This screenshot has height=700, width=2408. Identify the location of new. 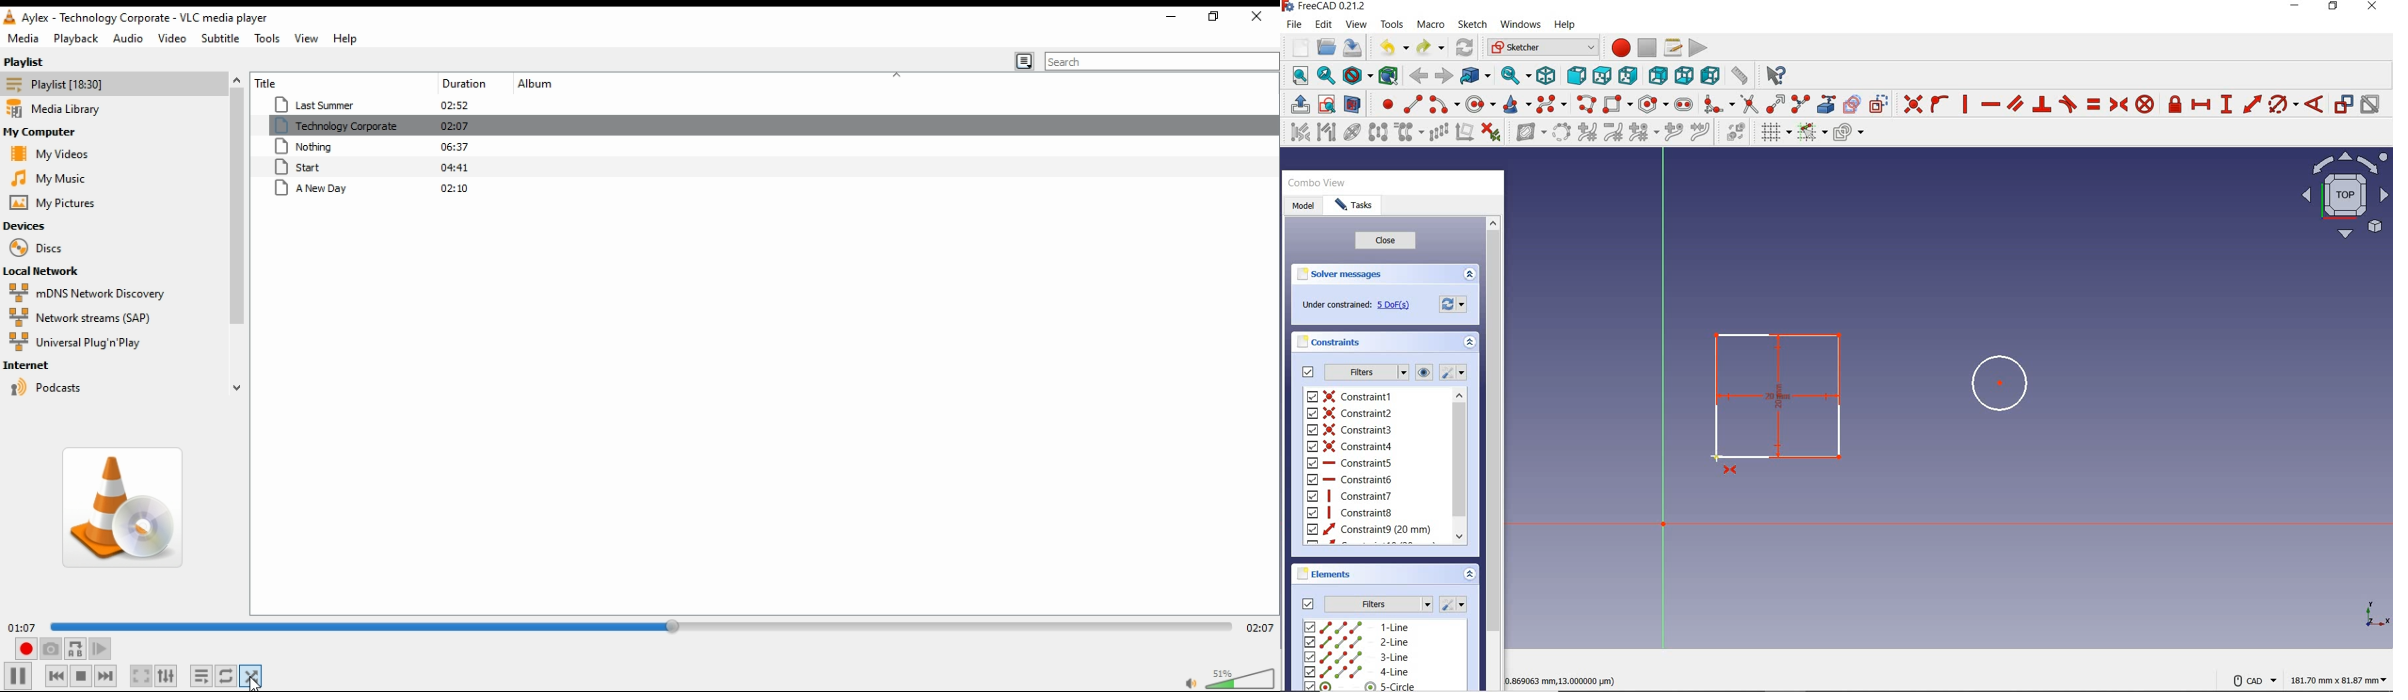
(1297, 48).